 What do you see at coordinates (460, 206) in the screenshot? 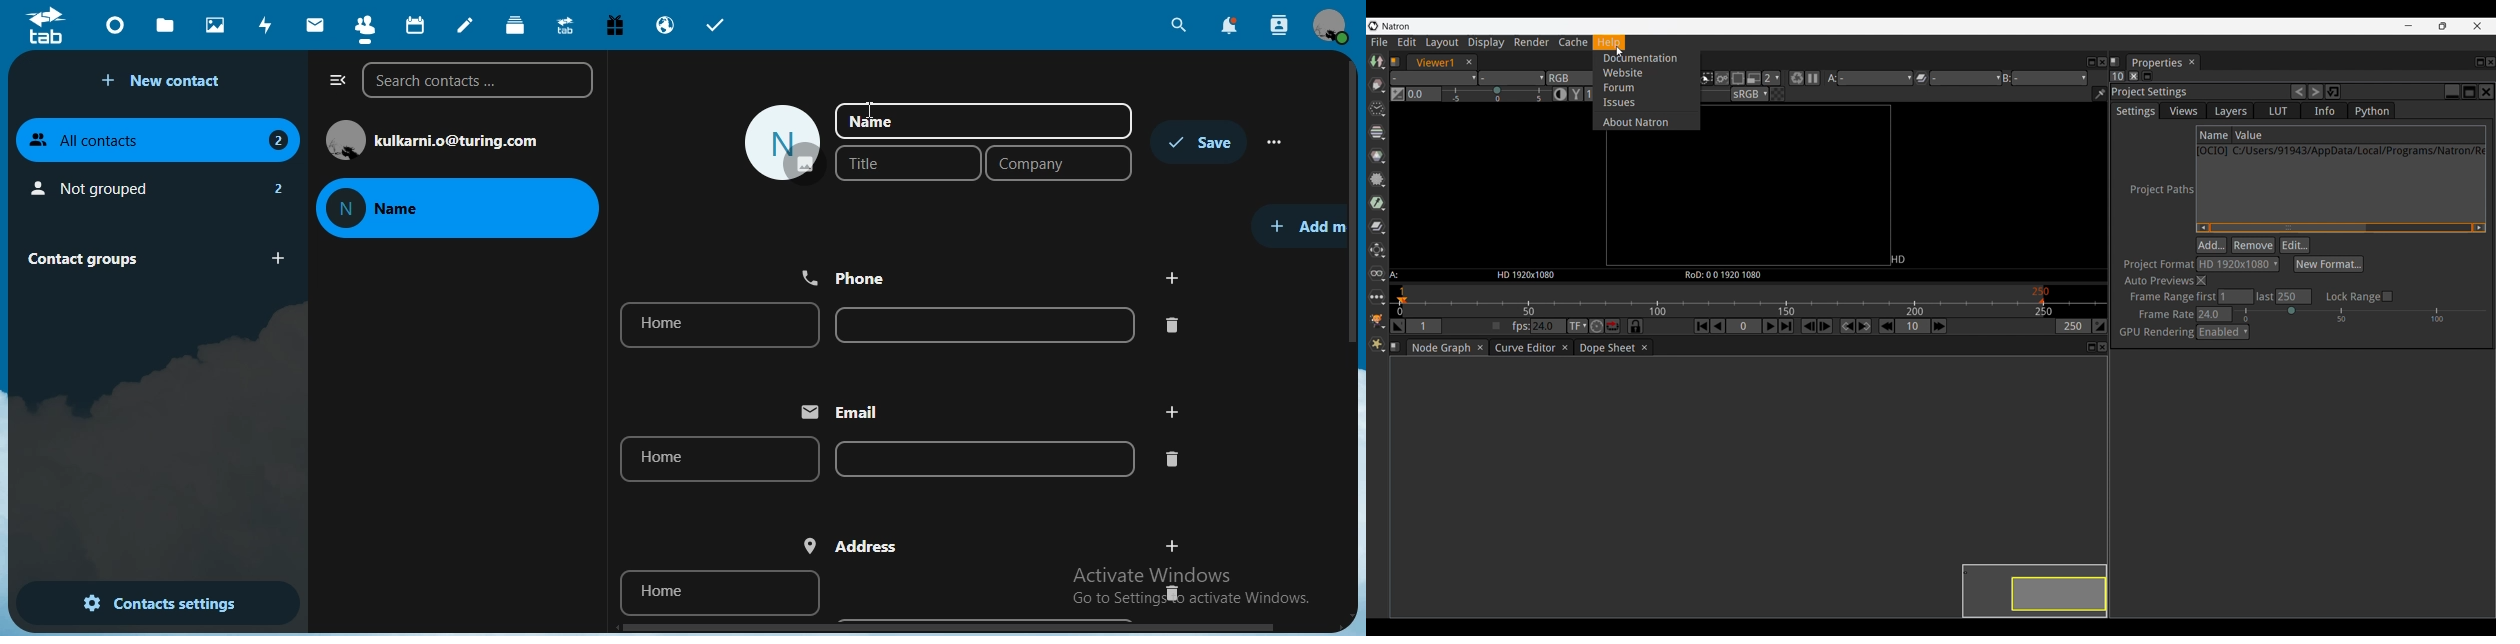
I see `name` at bounding box center [460, 206].